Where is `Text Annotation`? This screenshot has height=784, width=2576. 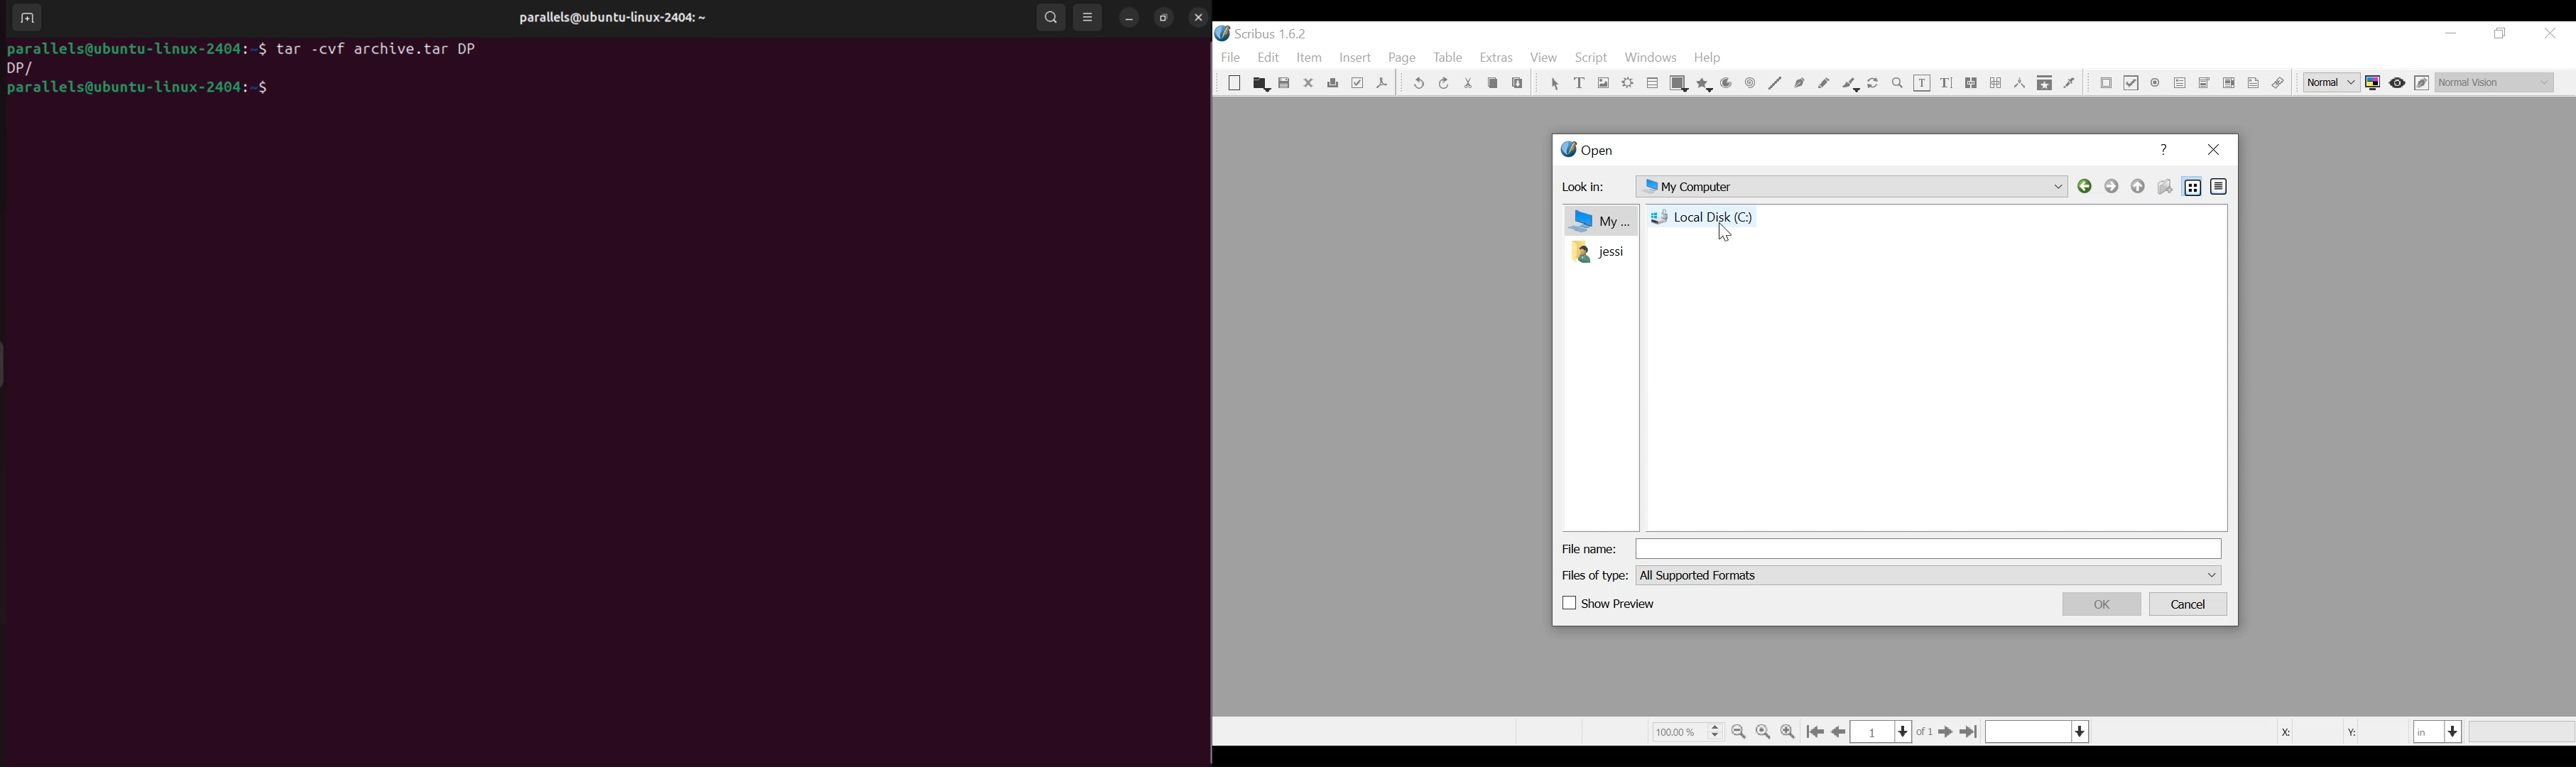 Text Annotation is located at coordinates (2251, 84).